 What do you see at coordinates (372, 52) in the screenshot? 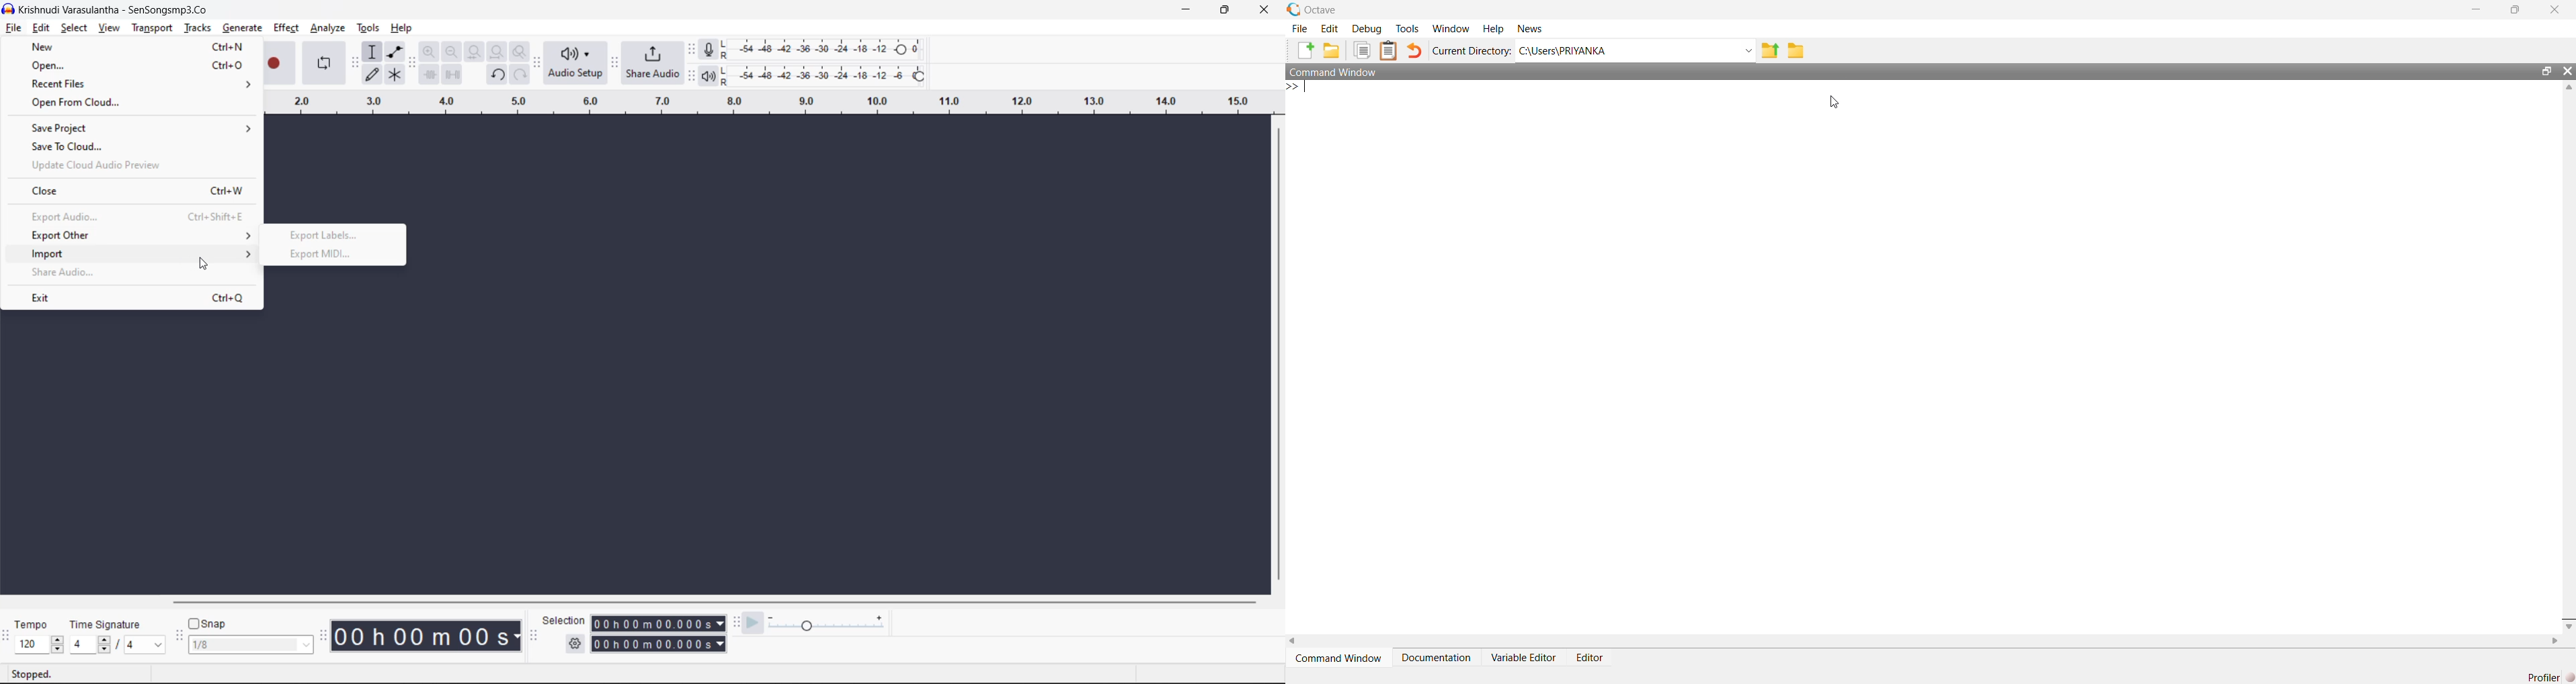
I see `selection tool` at bounding box center [372, 52].